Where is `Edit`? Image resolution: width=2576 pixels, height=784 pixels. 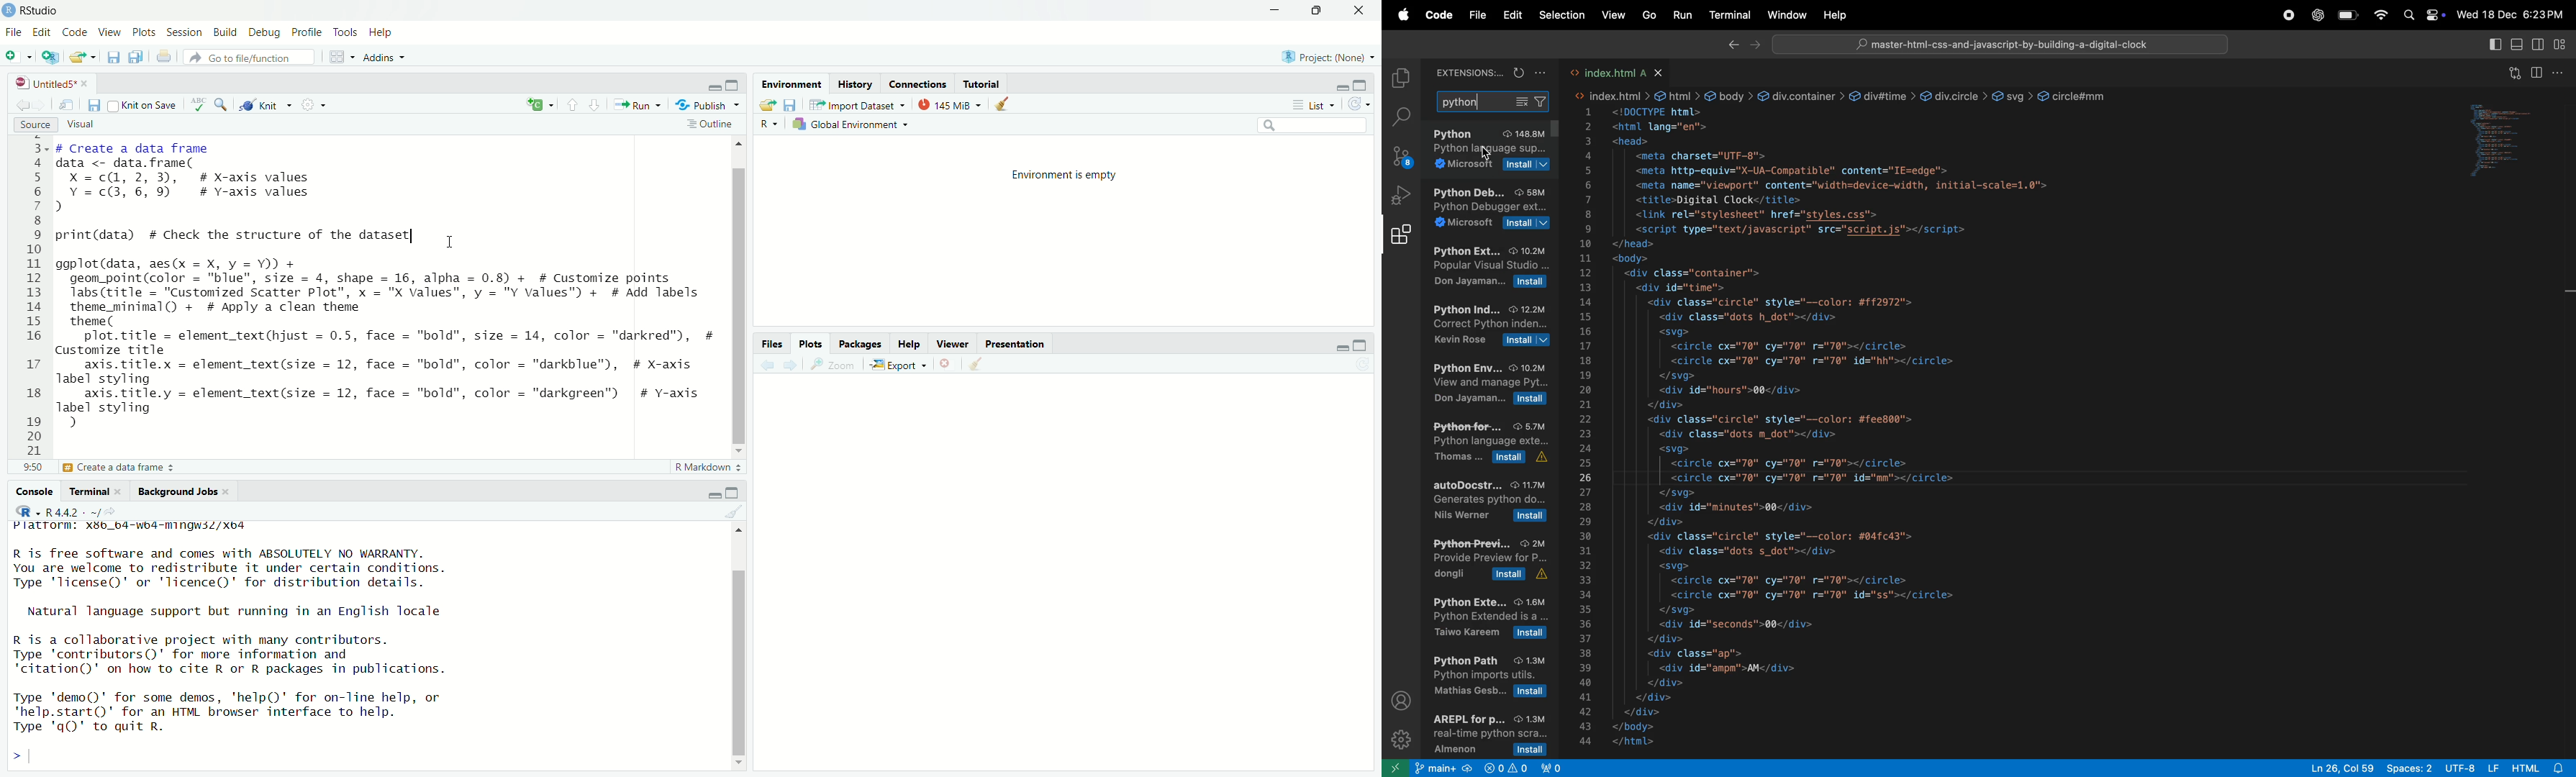
Edit is located at coordinates (42, 34).